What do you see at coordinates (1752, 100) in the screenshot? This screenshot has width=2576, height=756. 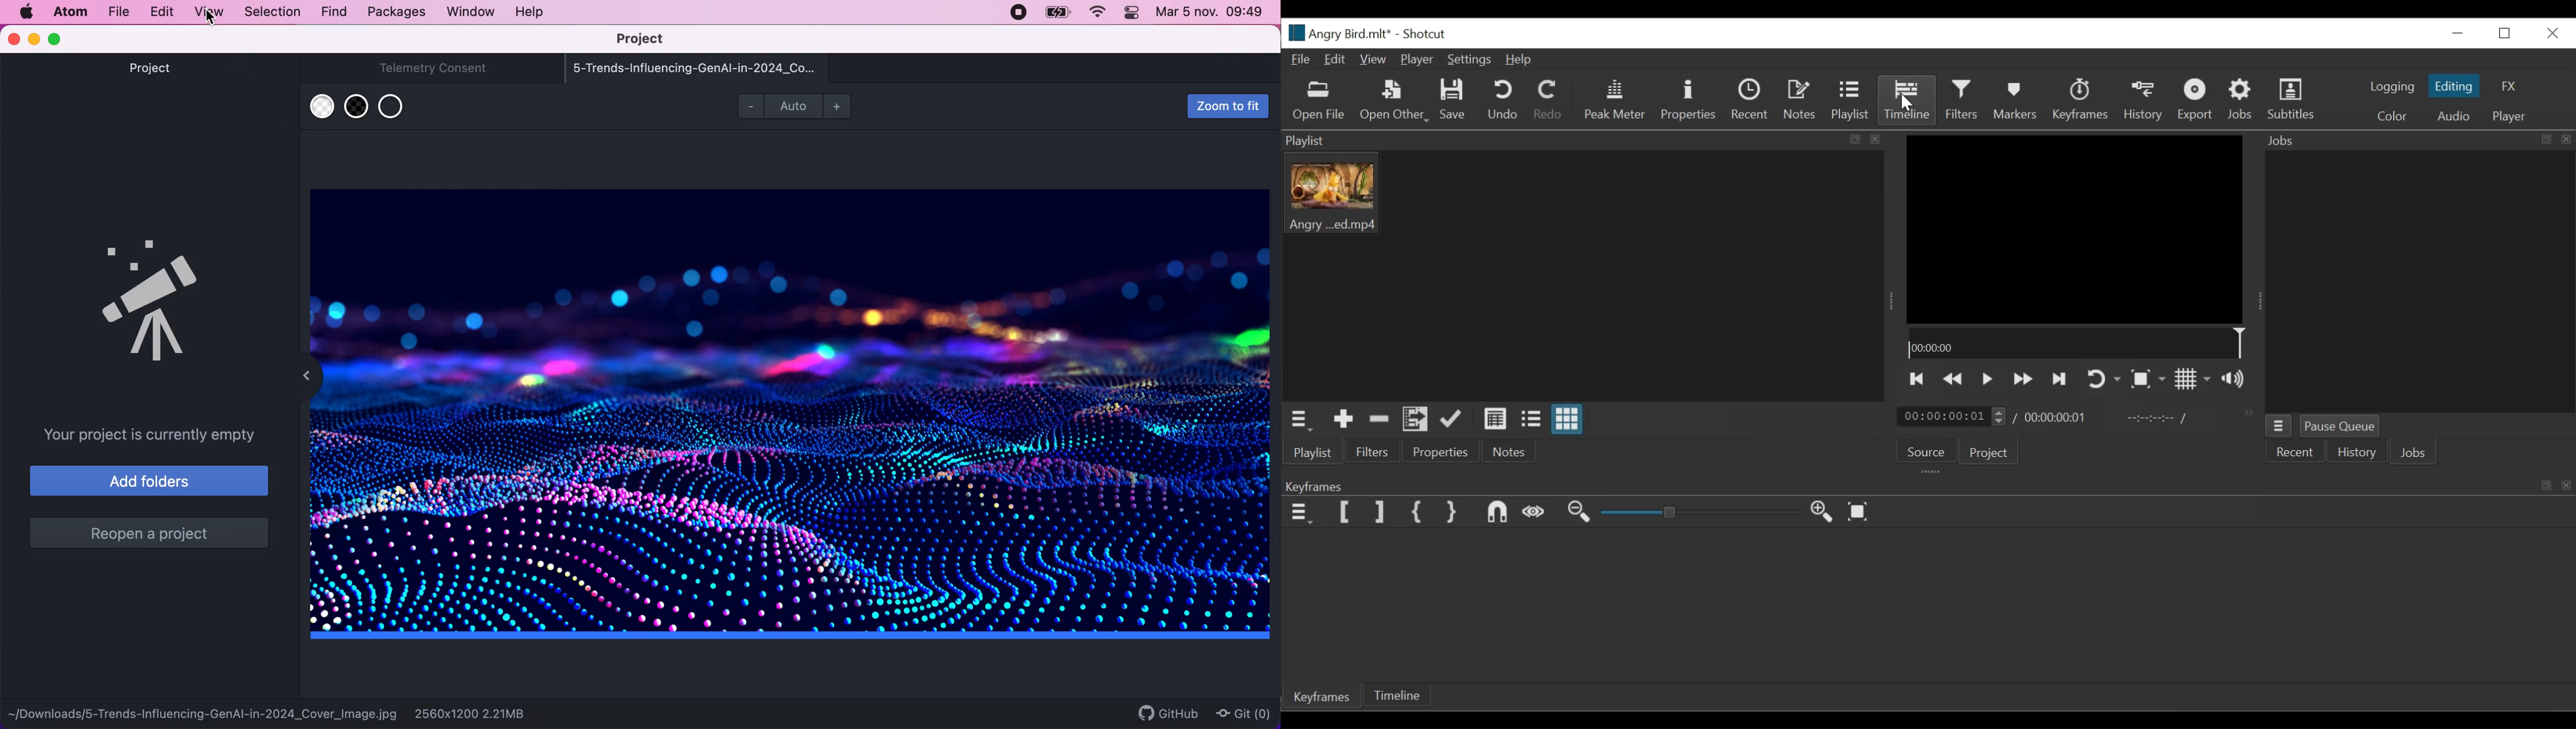 I see `Recent` at bounding box center [1752, 100].